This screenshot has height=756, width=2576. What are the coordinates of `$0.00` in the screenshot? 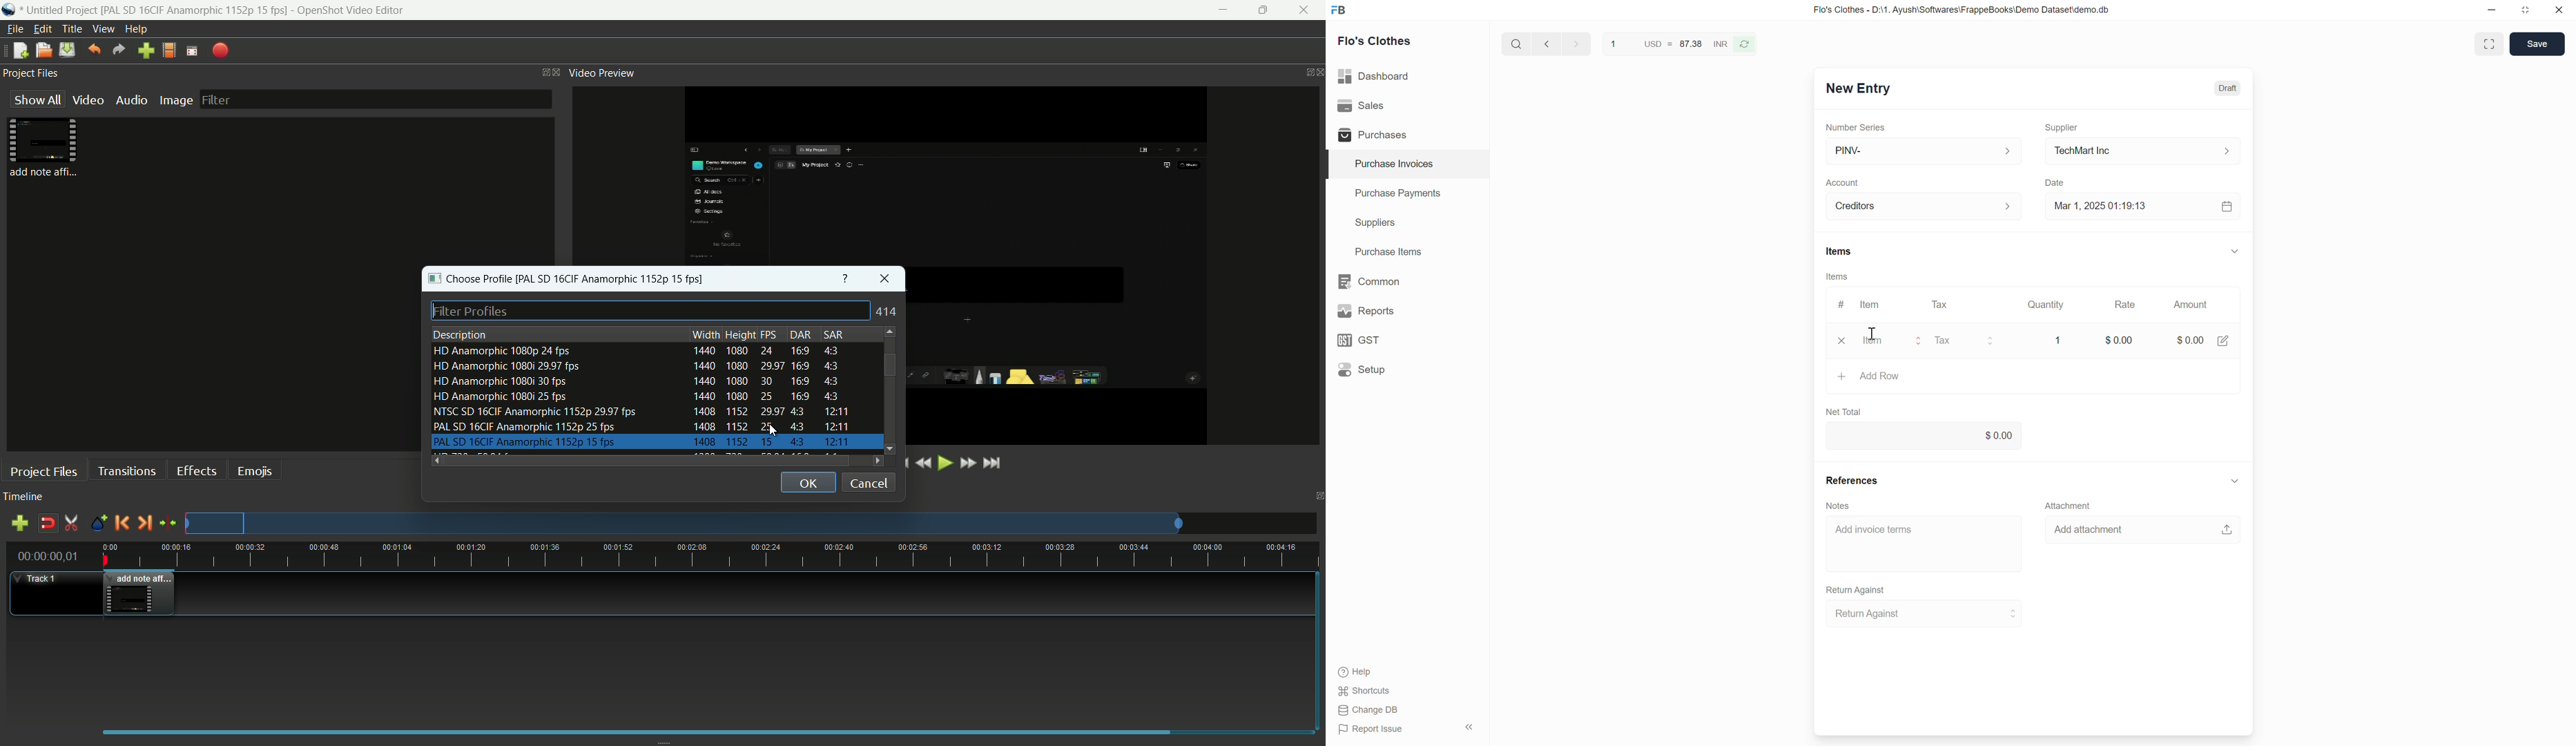 It's located at (1923, 437).